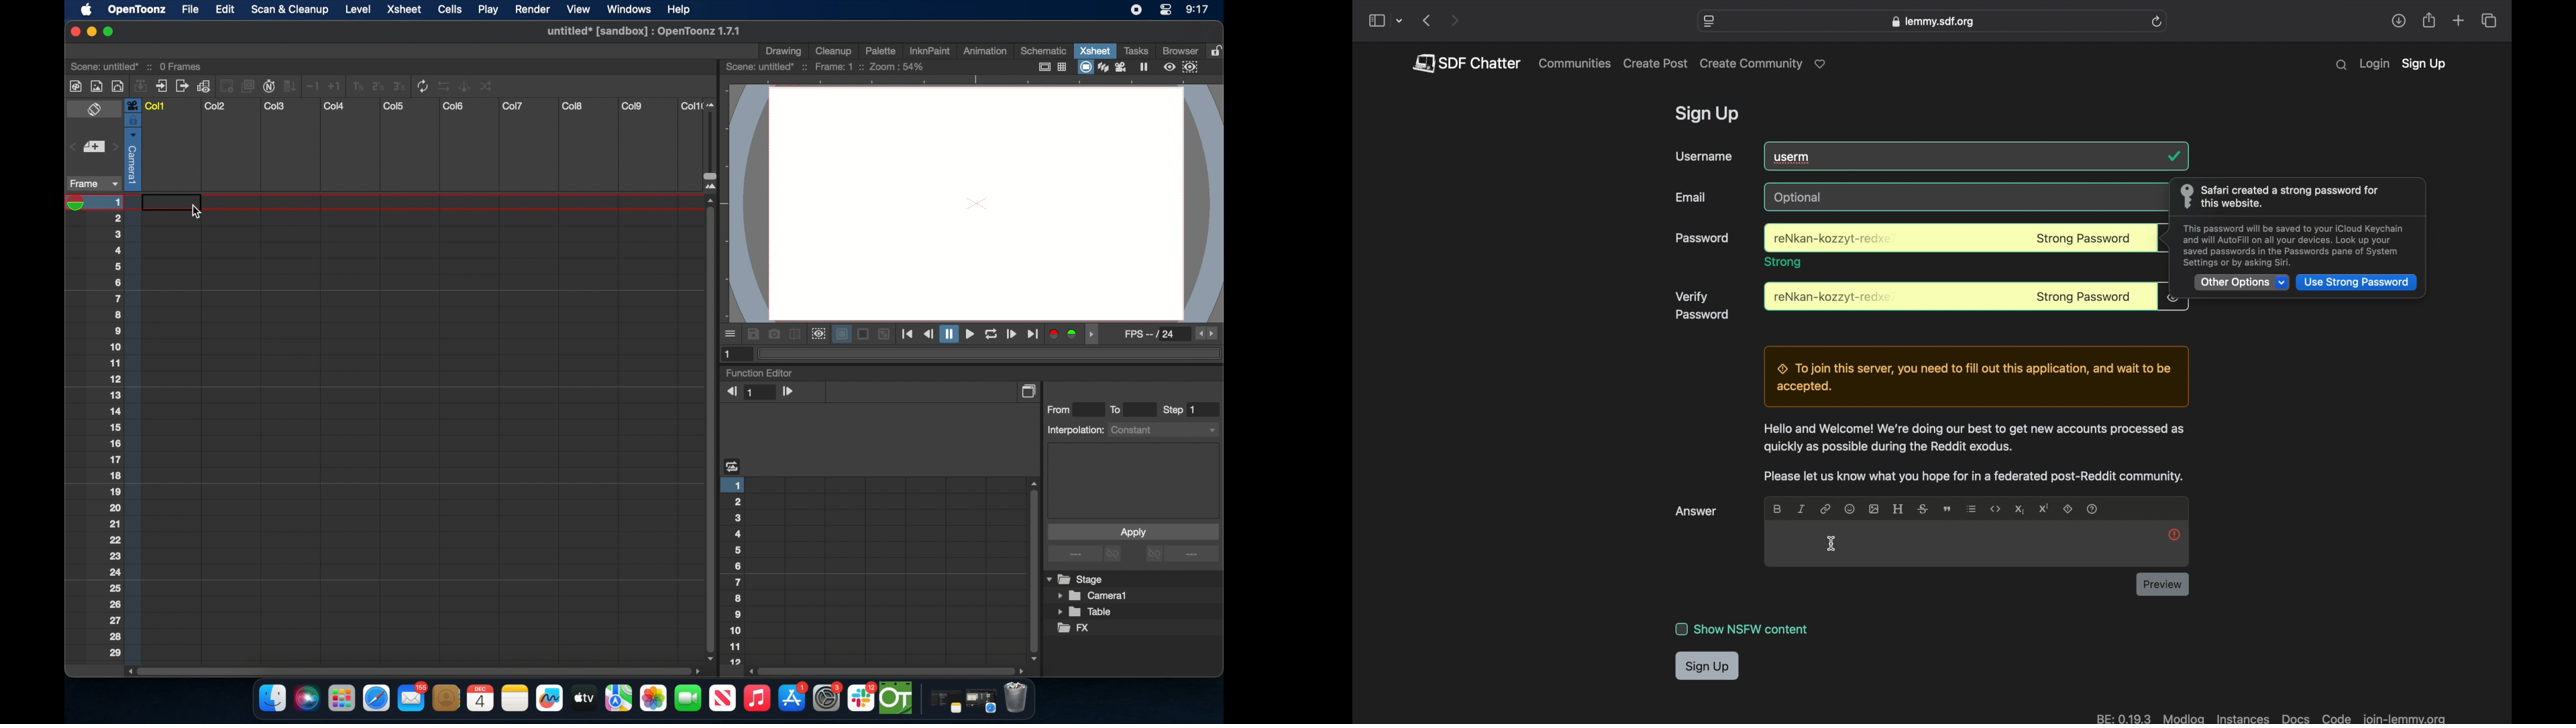  Describe the element at coordinates (2122, 717) in the screenshot. I see `BE: 019.3` at that location.